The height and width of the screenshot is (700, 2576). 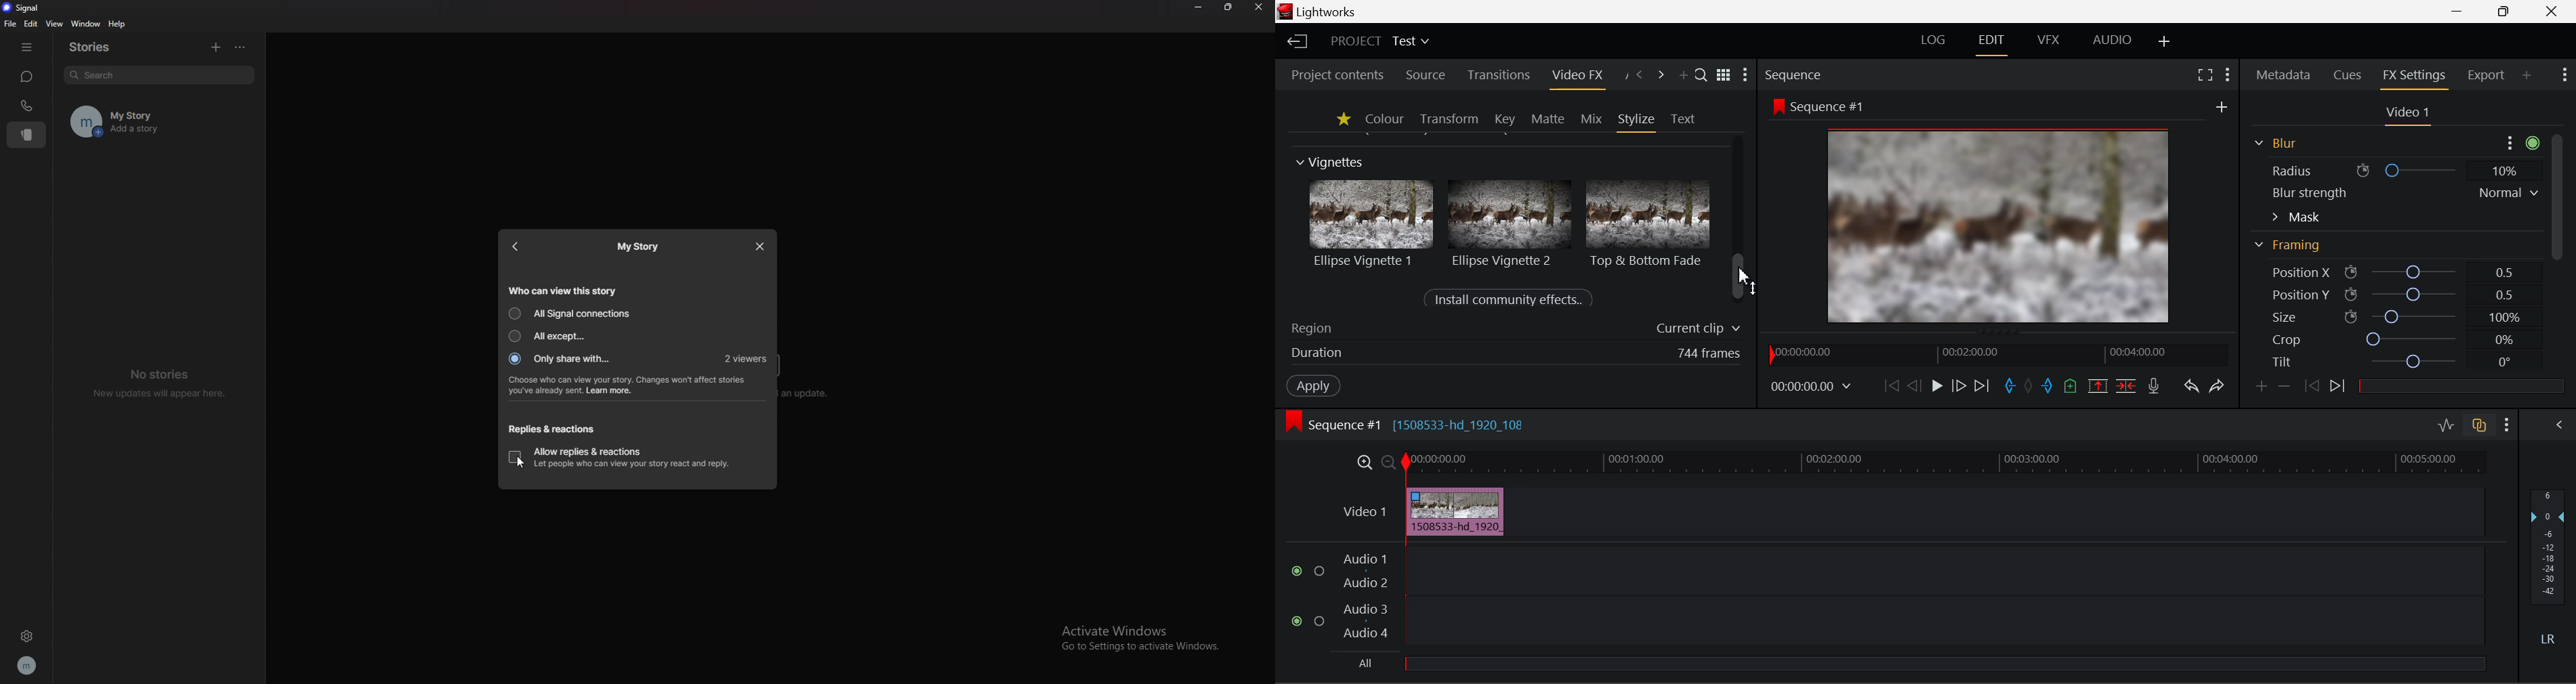 I want to click on search, so click(x=159, y=76).